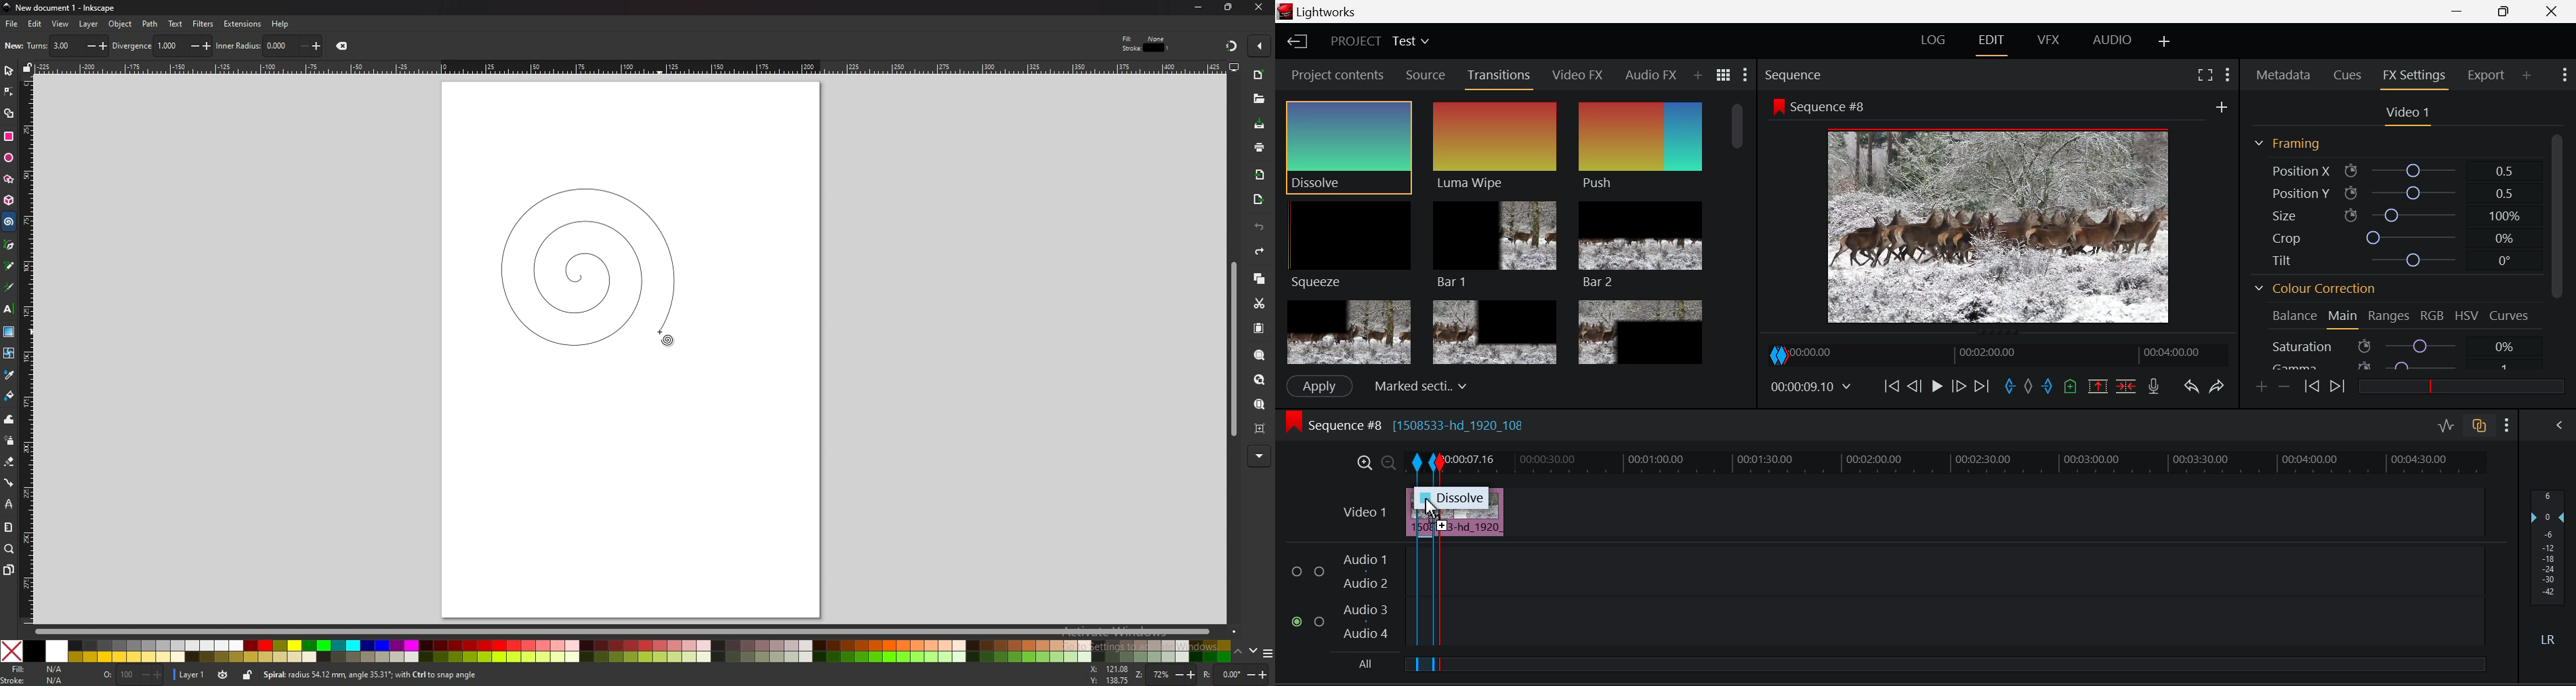 This screenshot has height=700, width=2576. What do you see at coordinates (1366, 634) in the screenshot?
I see `Audio 4` at bounding box center [1366, 634].